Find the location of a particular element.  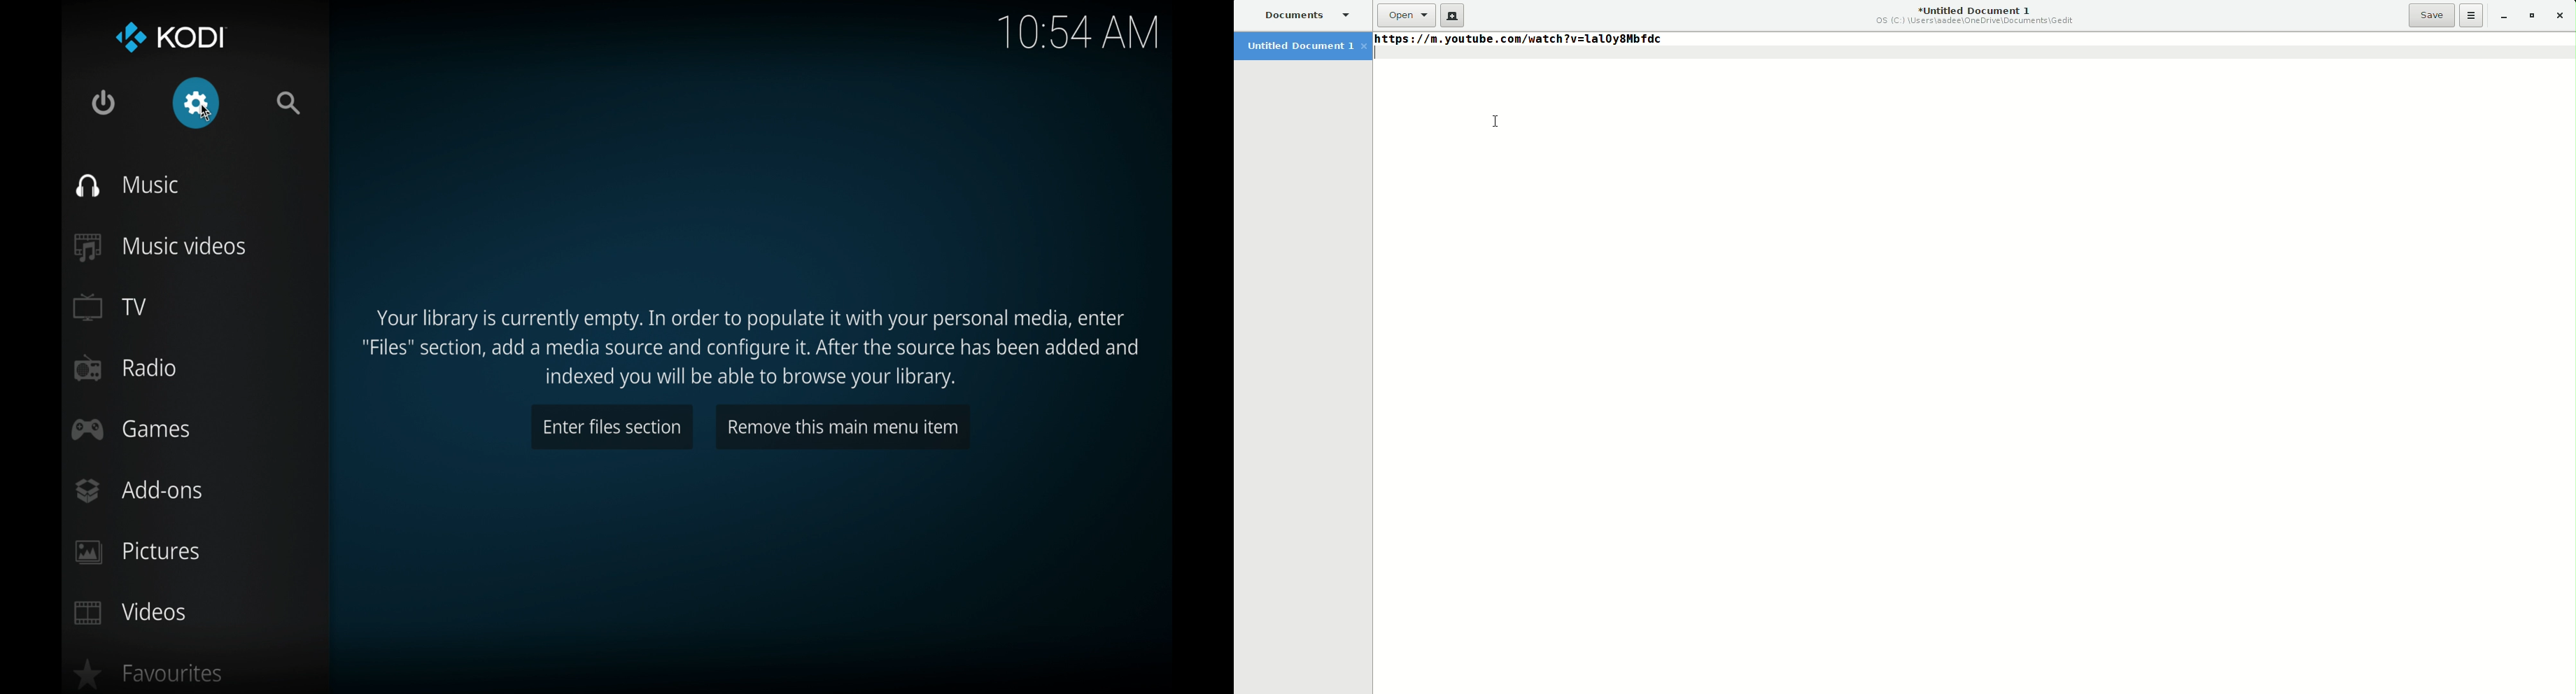

settings is located at coordinates (197, 104).